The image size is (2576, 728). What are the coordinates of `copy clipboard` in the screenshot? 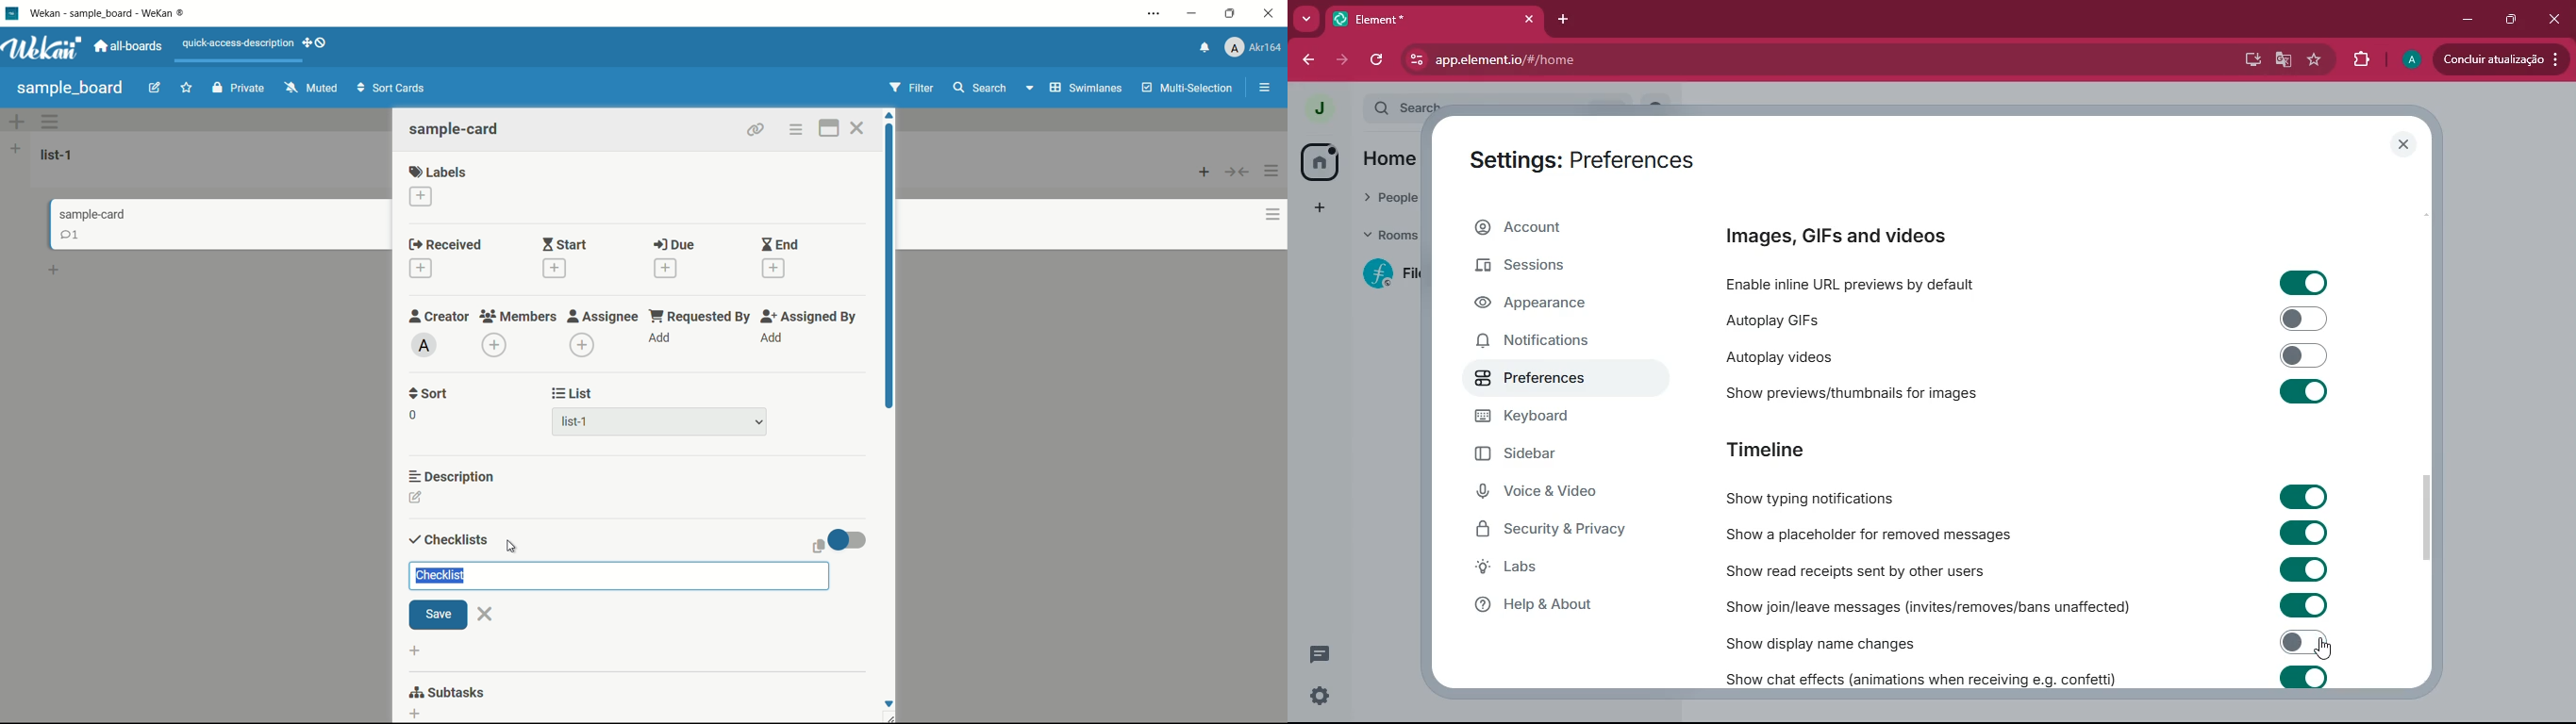 It's located at (816, 546).